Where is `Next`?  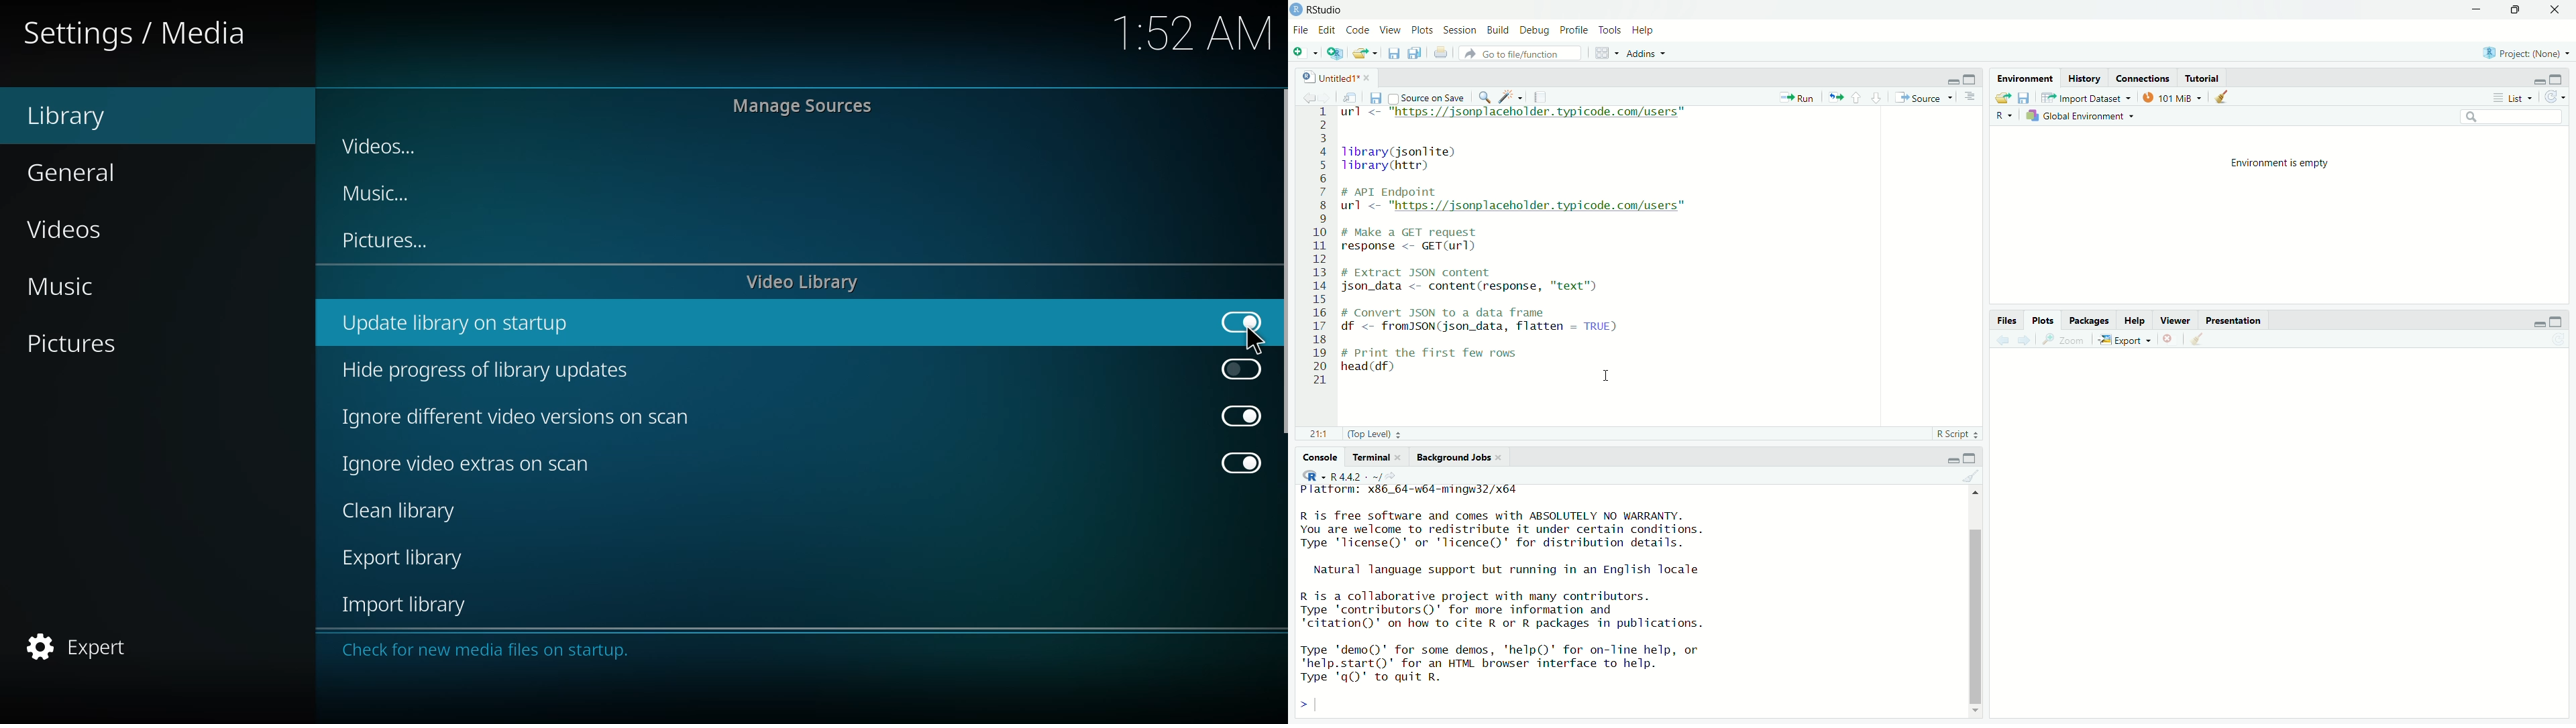 Next is located at coordinates (1326, 99).